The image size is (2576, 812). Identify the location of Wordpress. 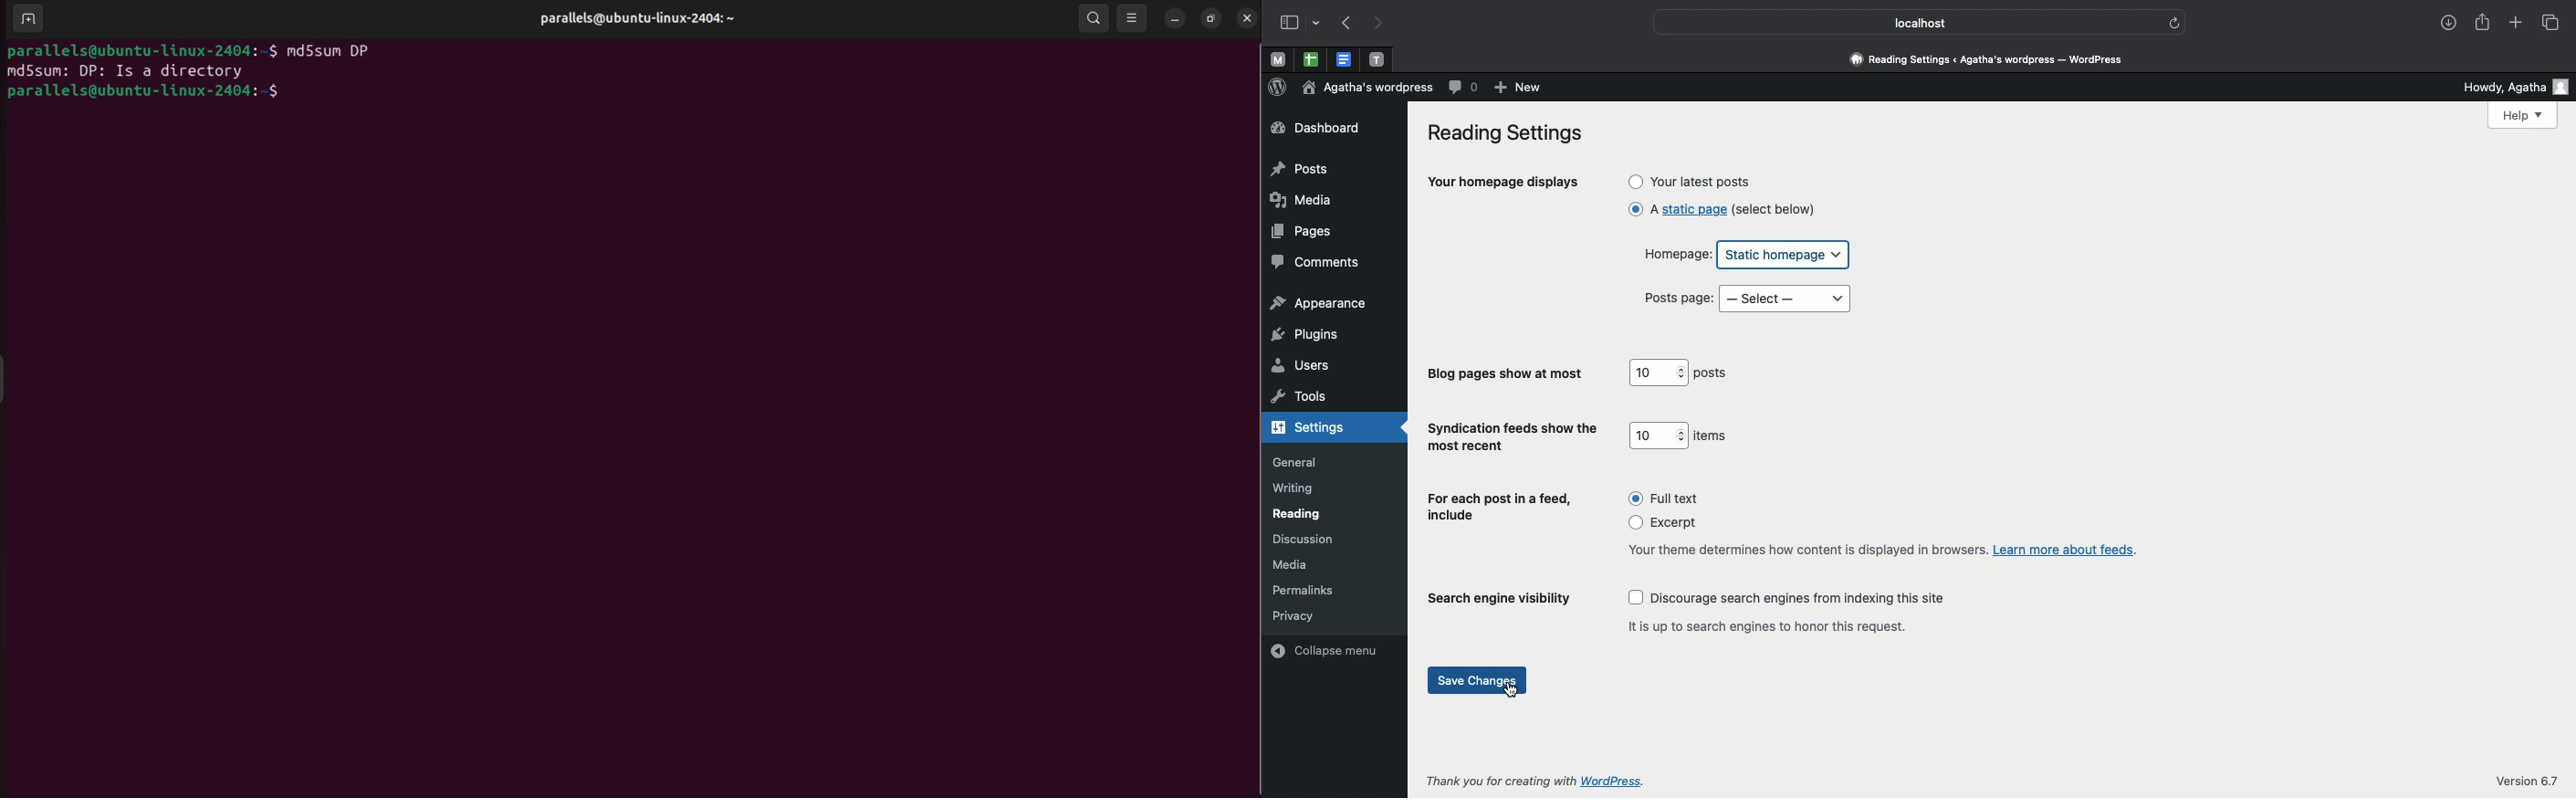
(1278, 86).